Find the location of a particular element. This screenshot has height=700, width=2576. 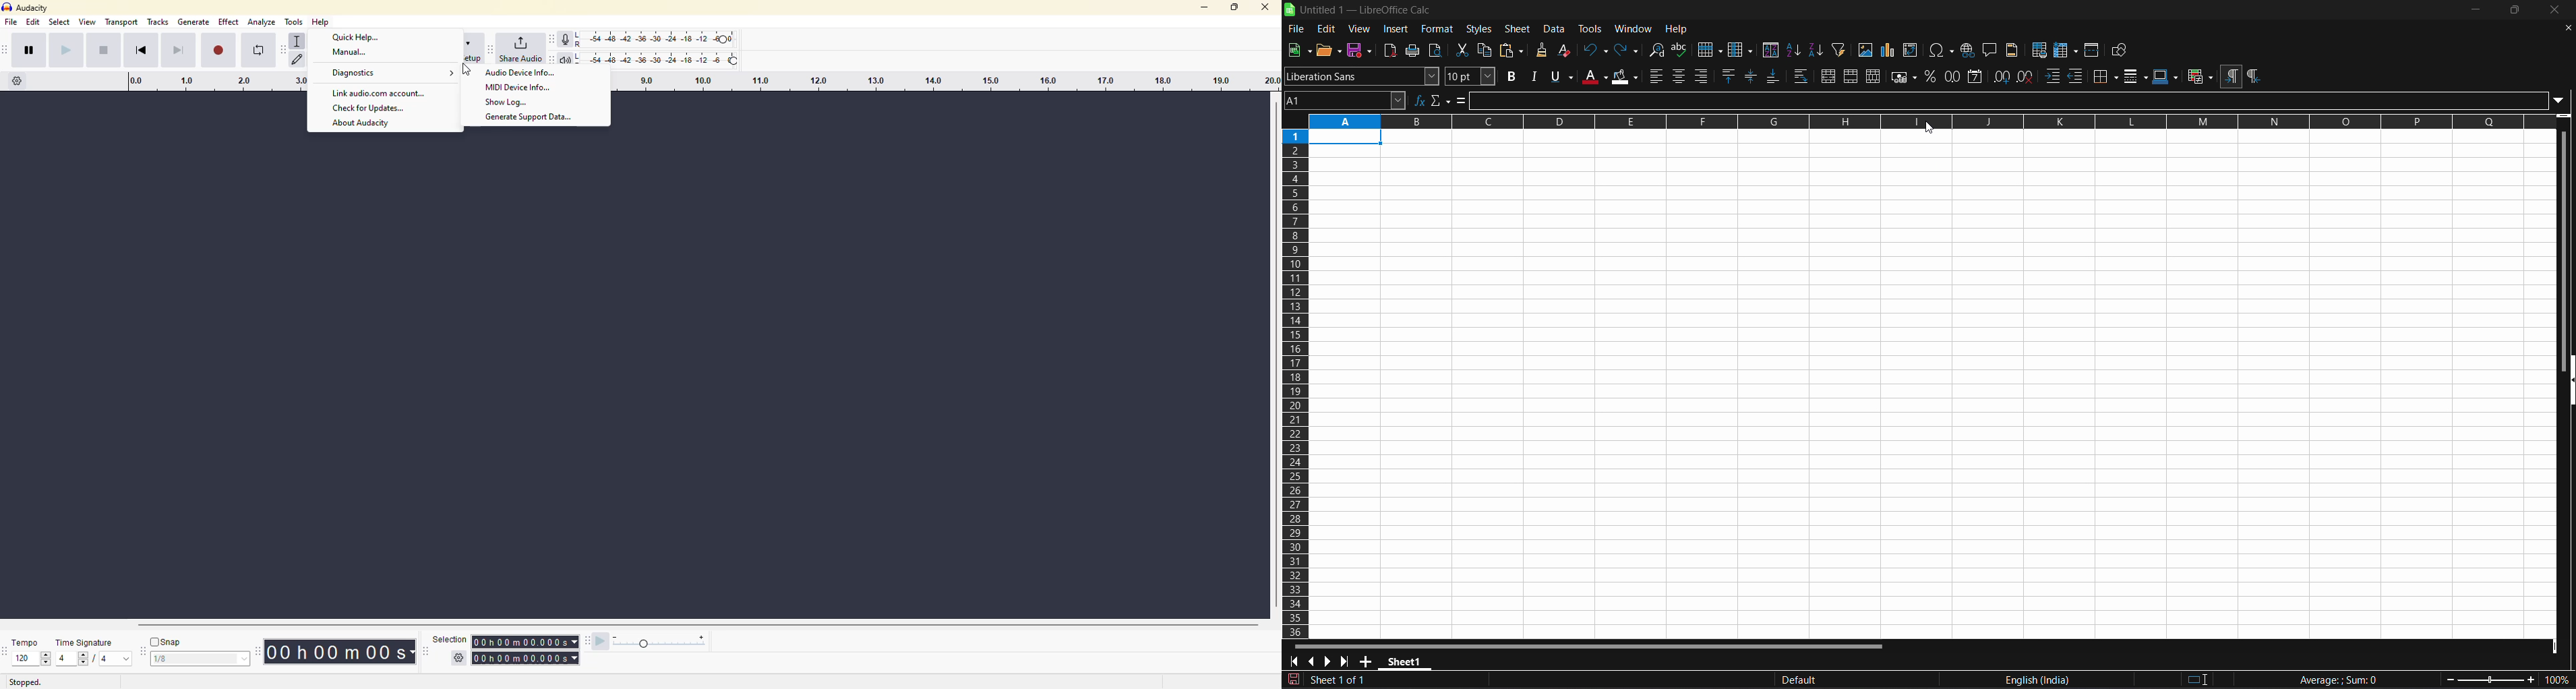

horizontal scroll bar is located at coordinates (1591, 643).